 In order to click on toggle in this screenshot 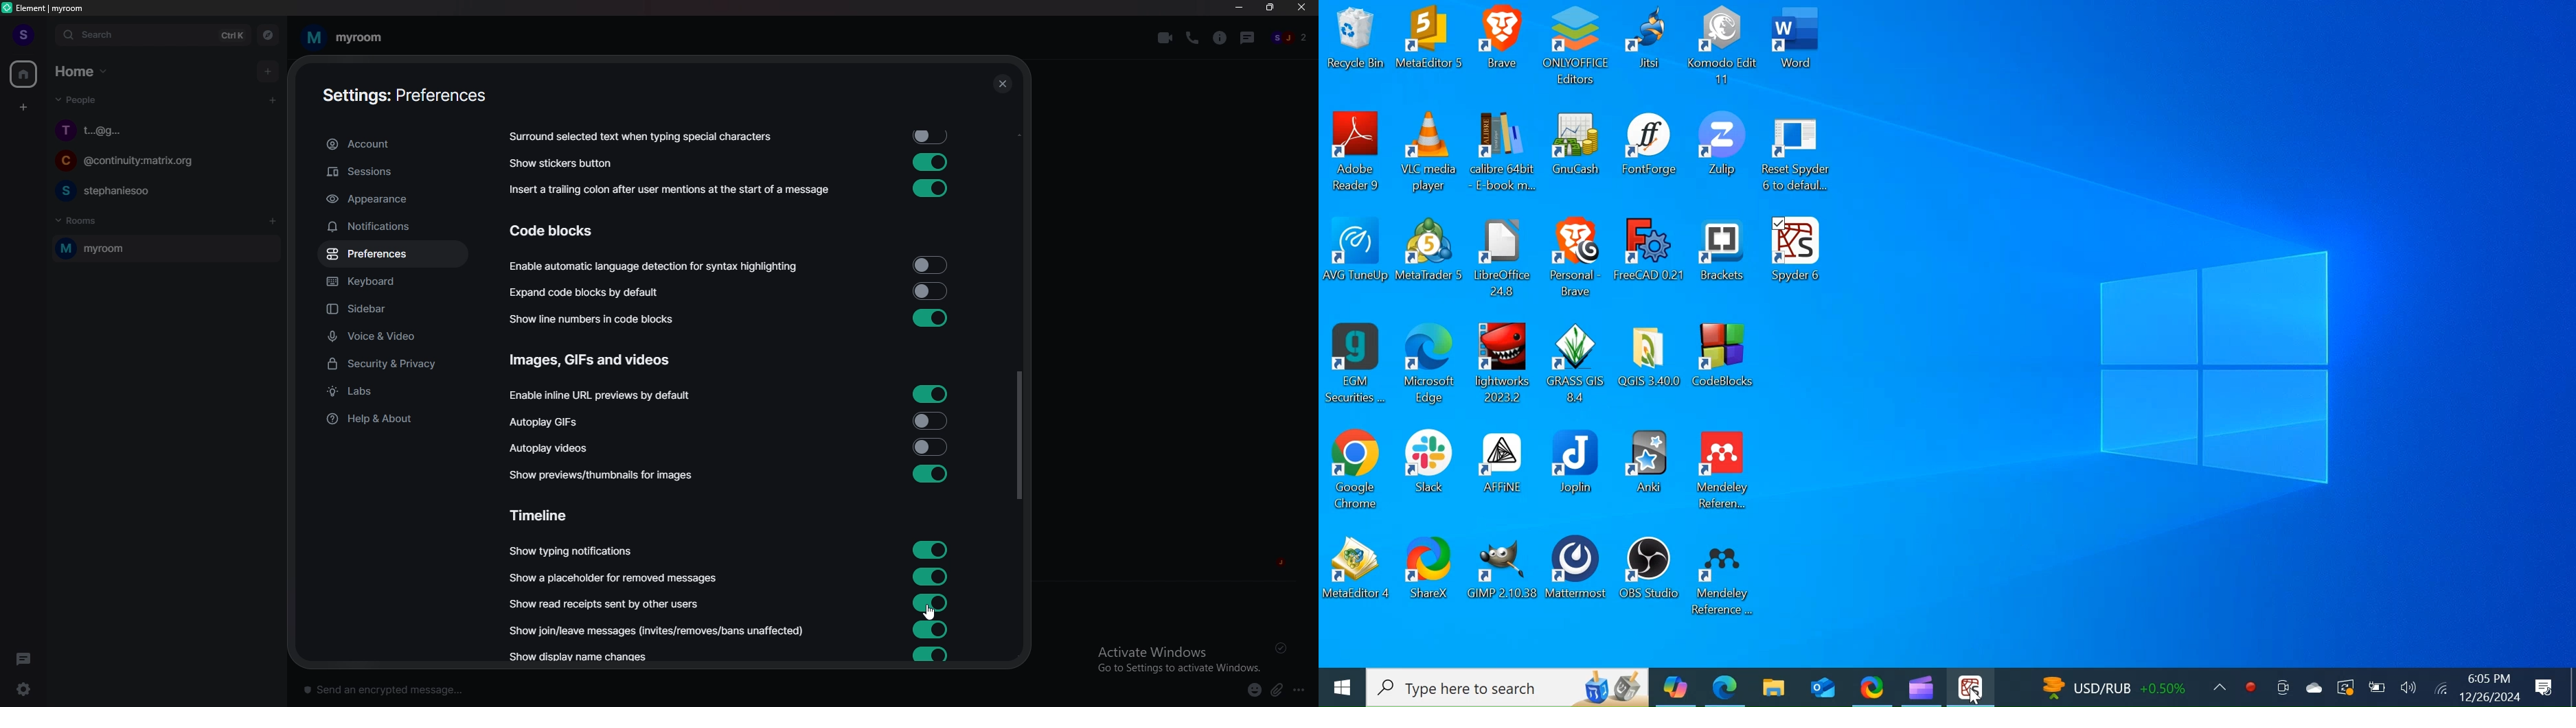, I will do `click(931, 419)`.